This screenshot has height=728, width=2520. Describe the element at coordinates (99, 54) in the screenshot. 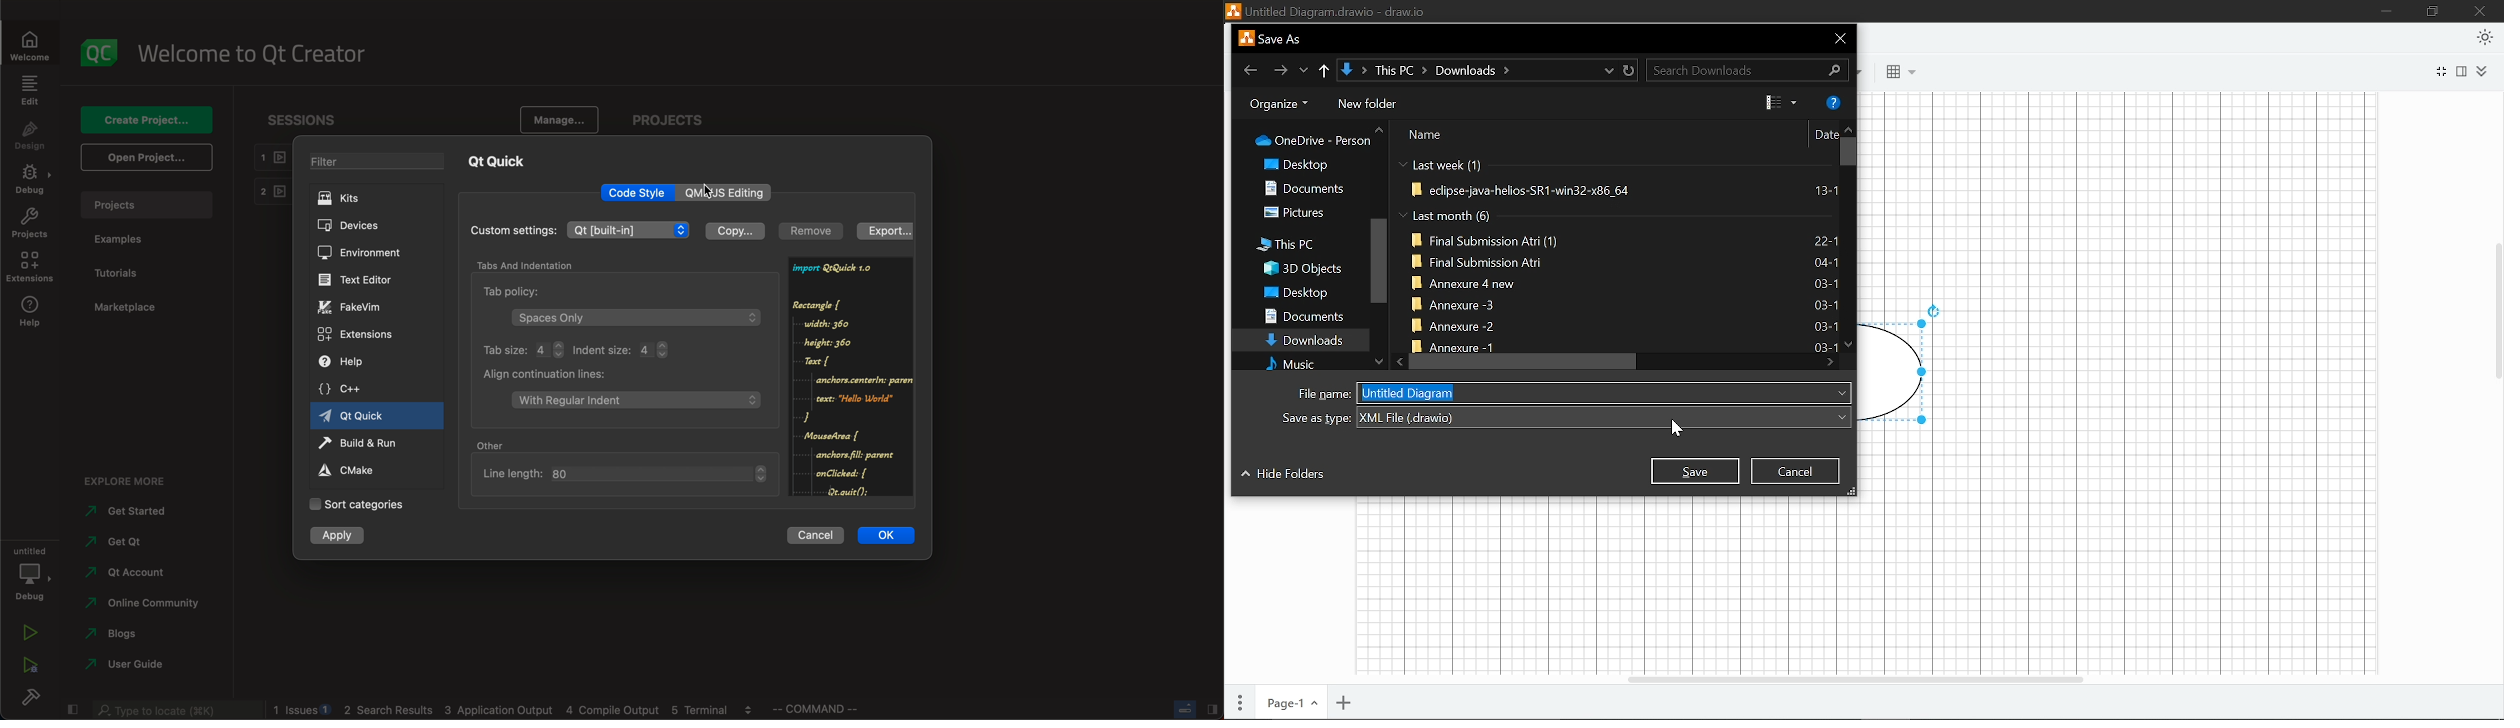

I see `logo` at that location.